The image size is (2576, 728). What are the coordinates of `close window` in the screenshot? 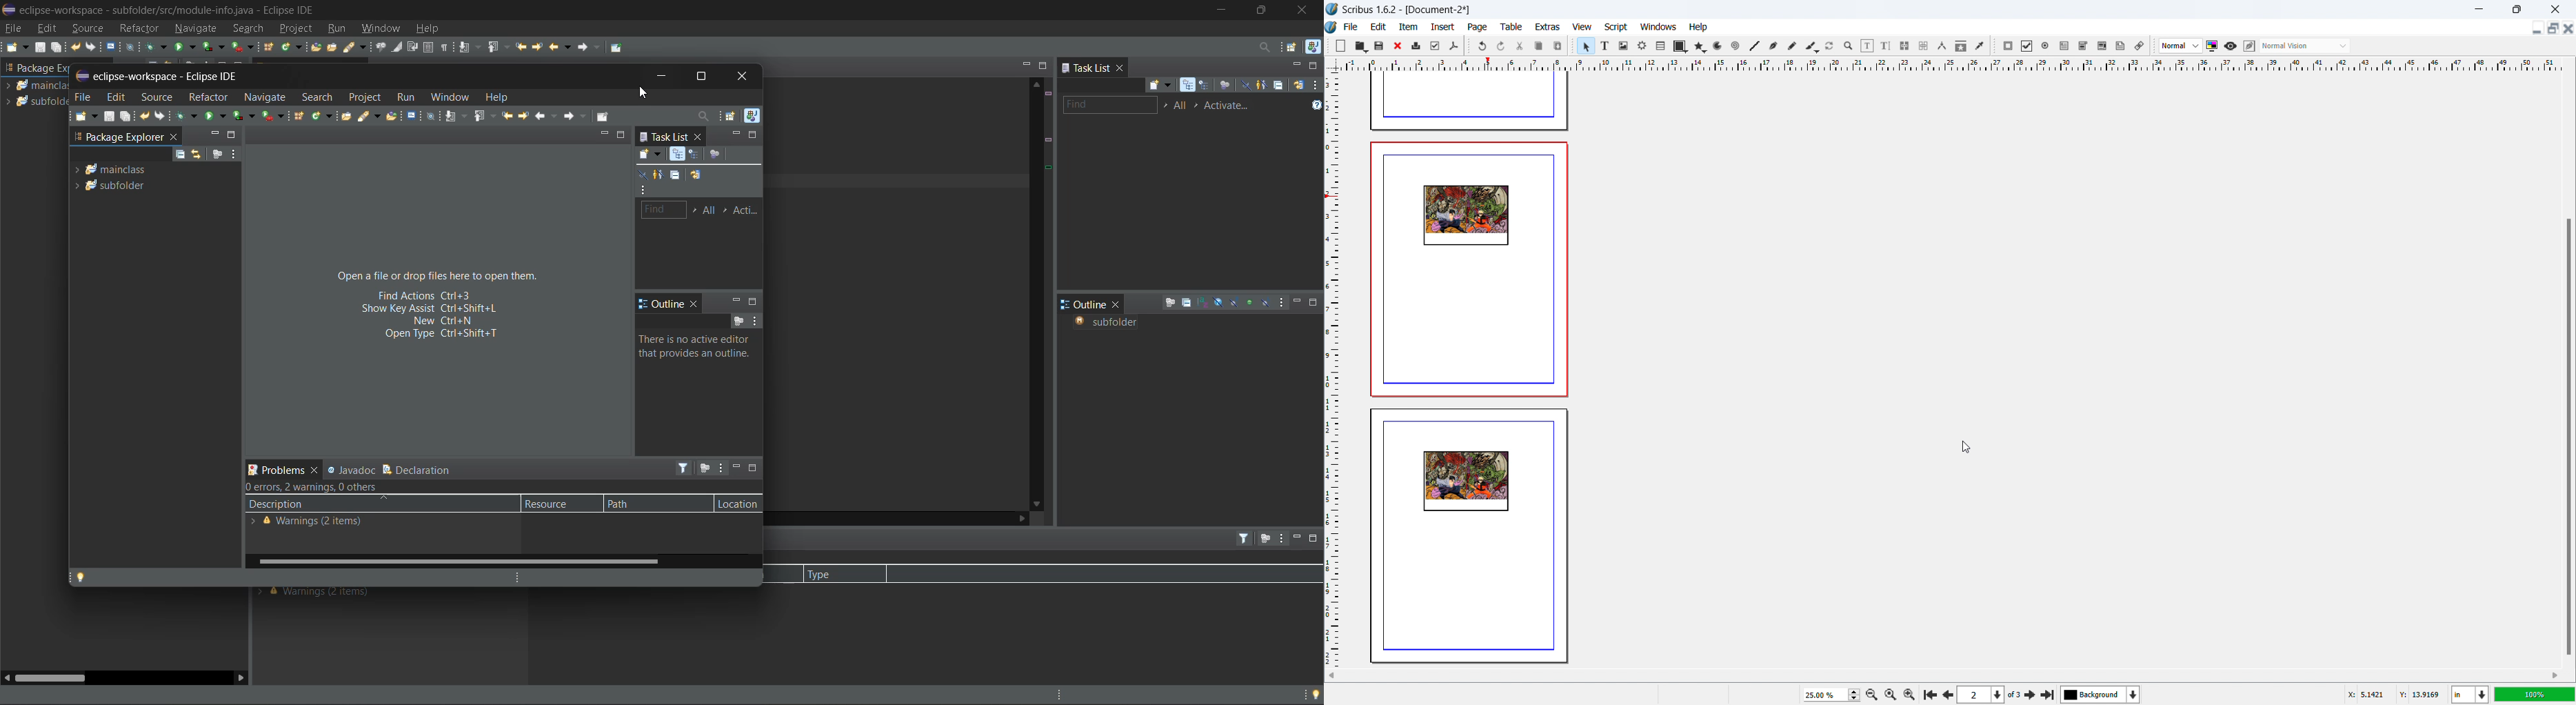 It's located at (2554, 8).